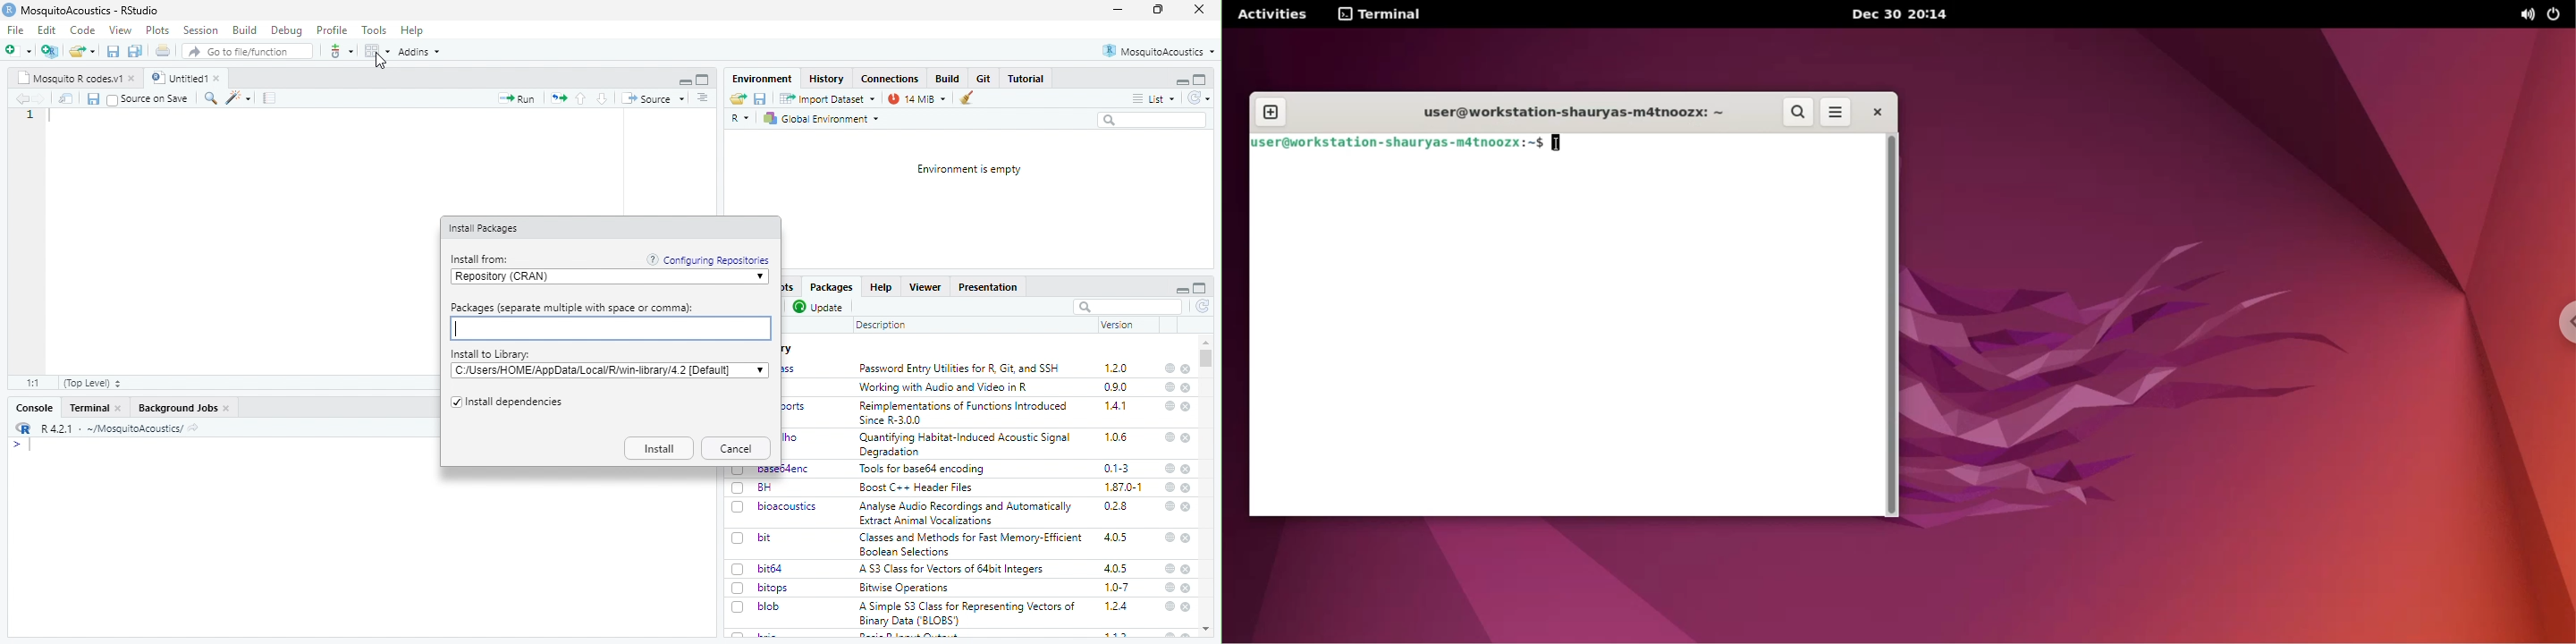  What do you see at coordinates (30, 445) in the screenshot?
I see `typing indicator` at bounding box center [30, 445].